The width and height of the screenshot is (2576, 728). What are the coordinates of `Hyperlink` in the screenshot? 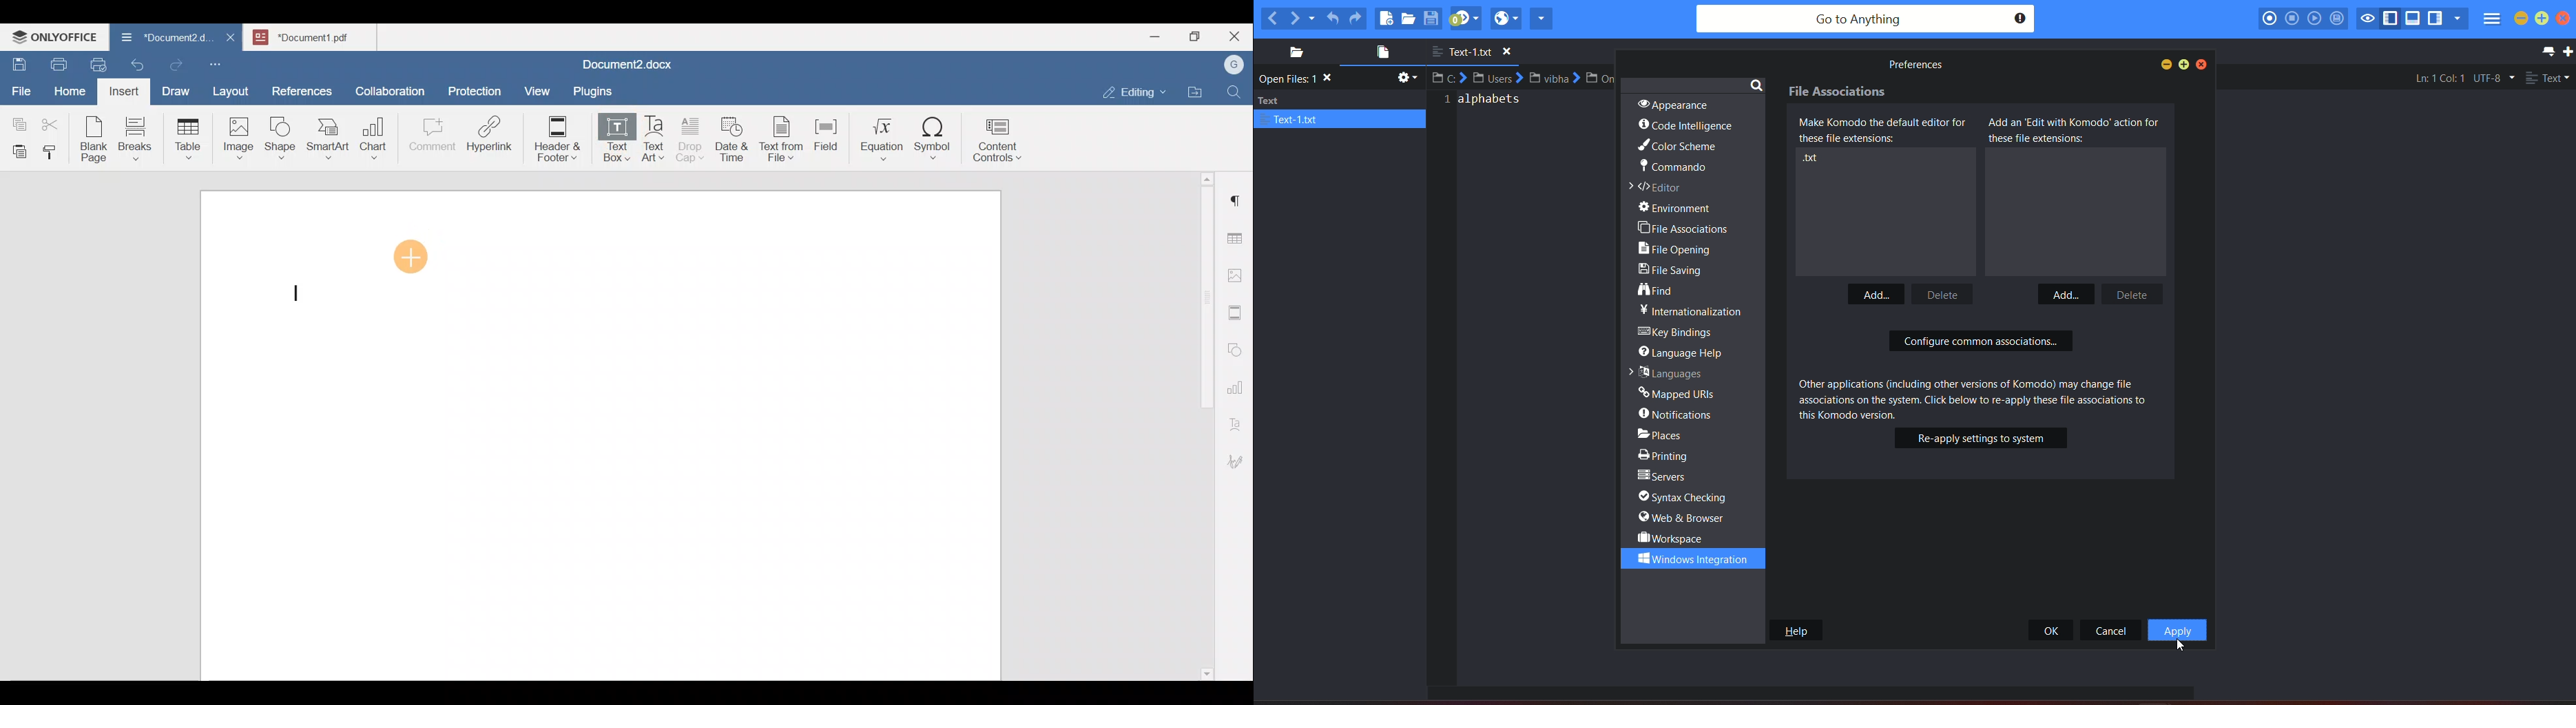 It's located at (494, 138).